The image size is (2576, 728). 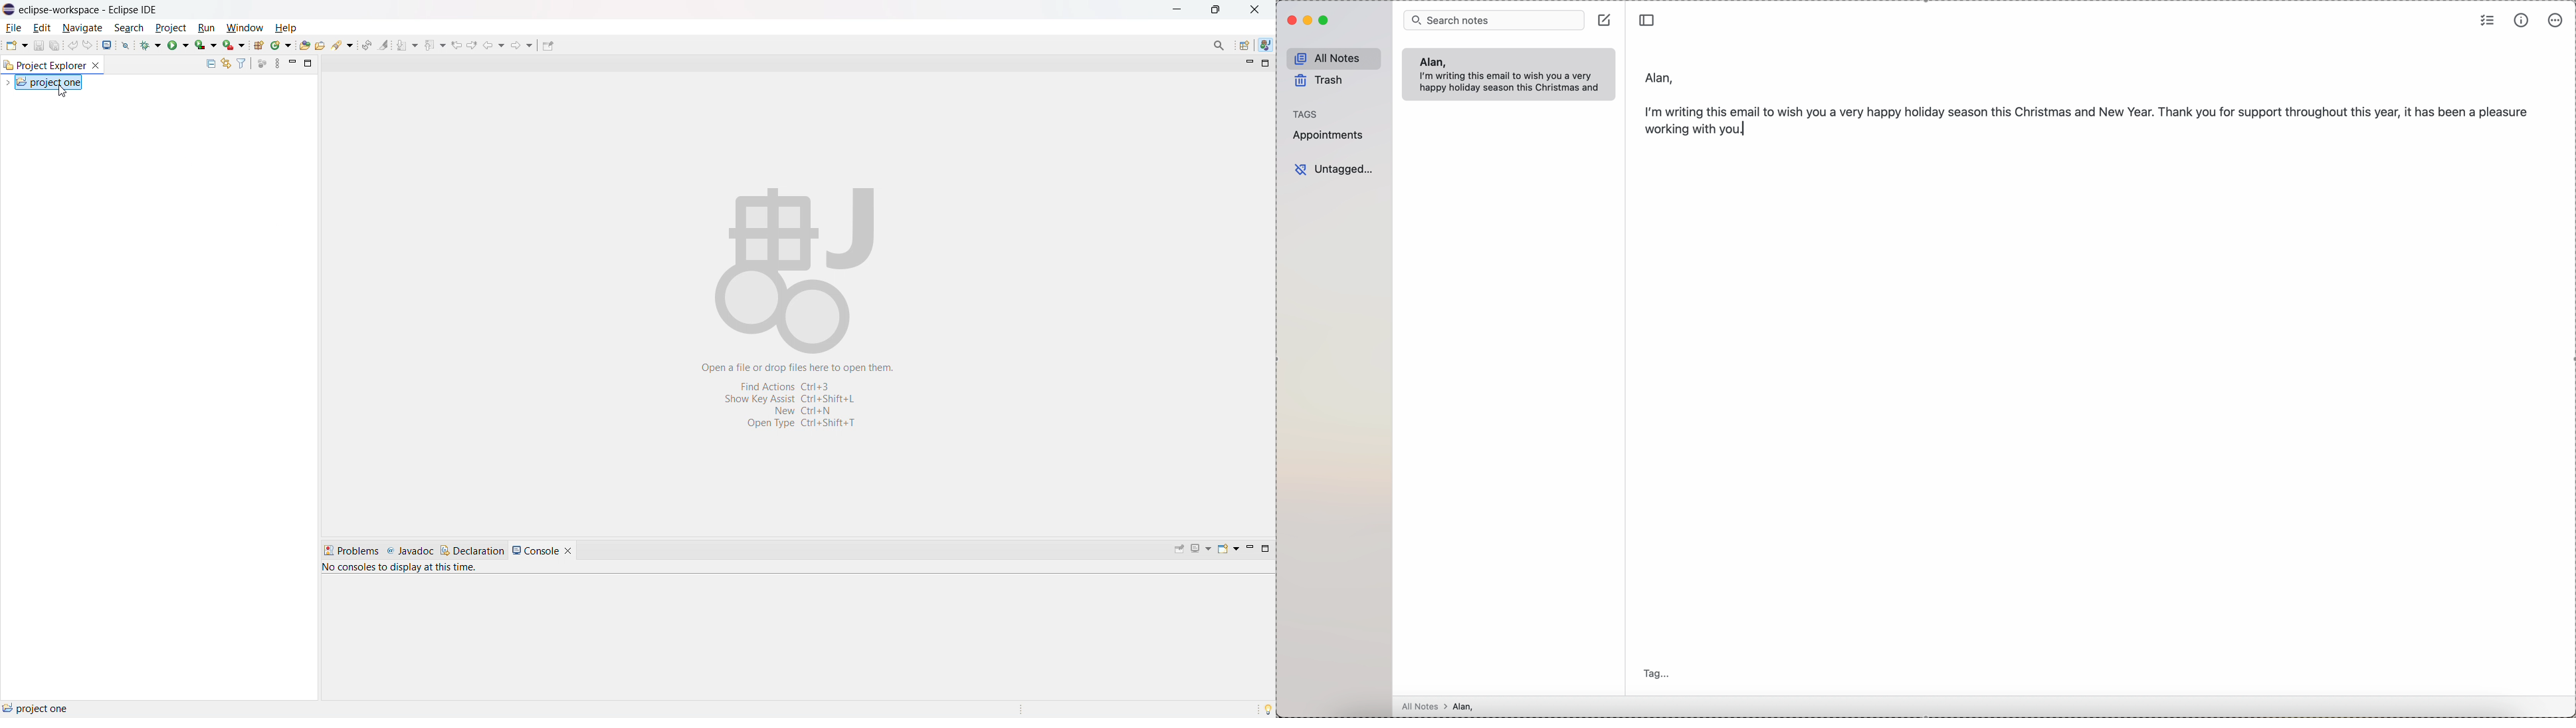 I want to click on next annotation, so click(x=407, y=45).